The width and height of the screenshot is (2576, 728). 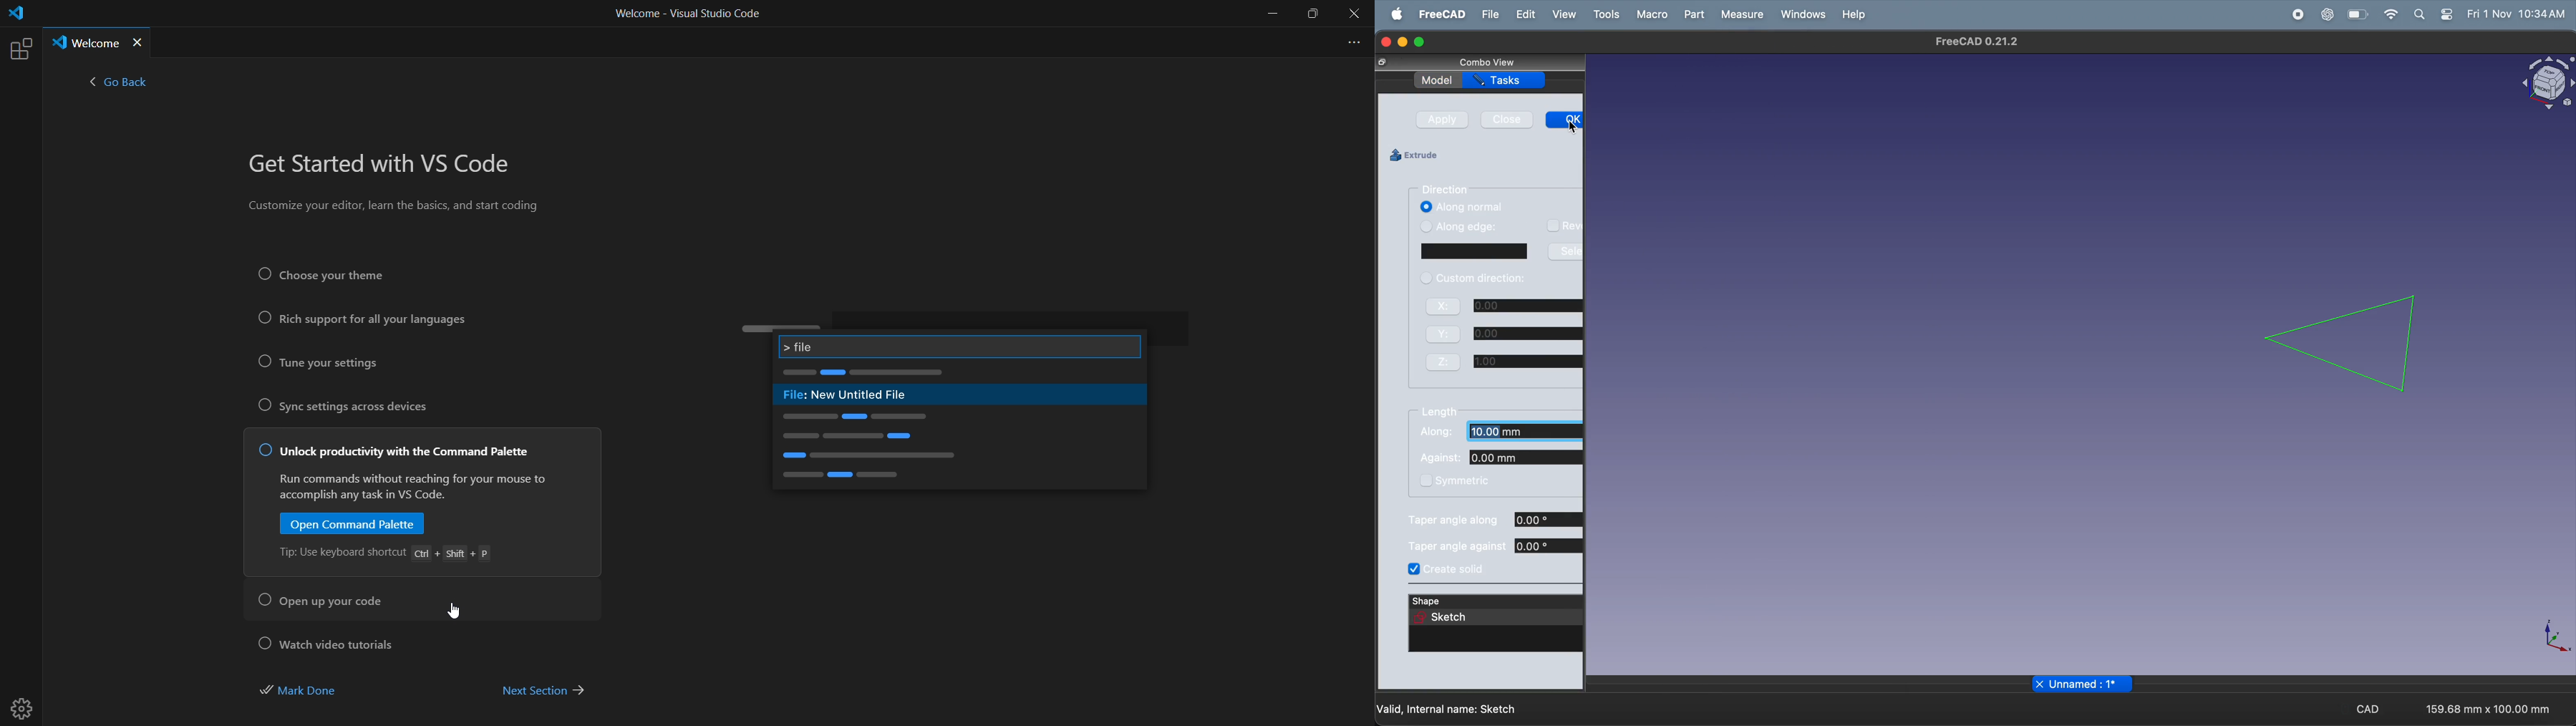 I want to click on Y:, so click(x=1444, y=334).